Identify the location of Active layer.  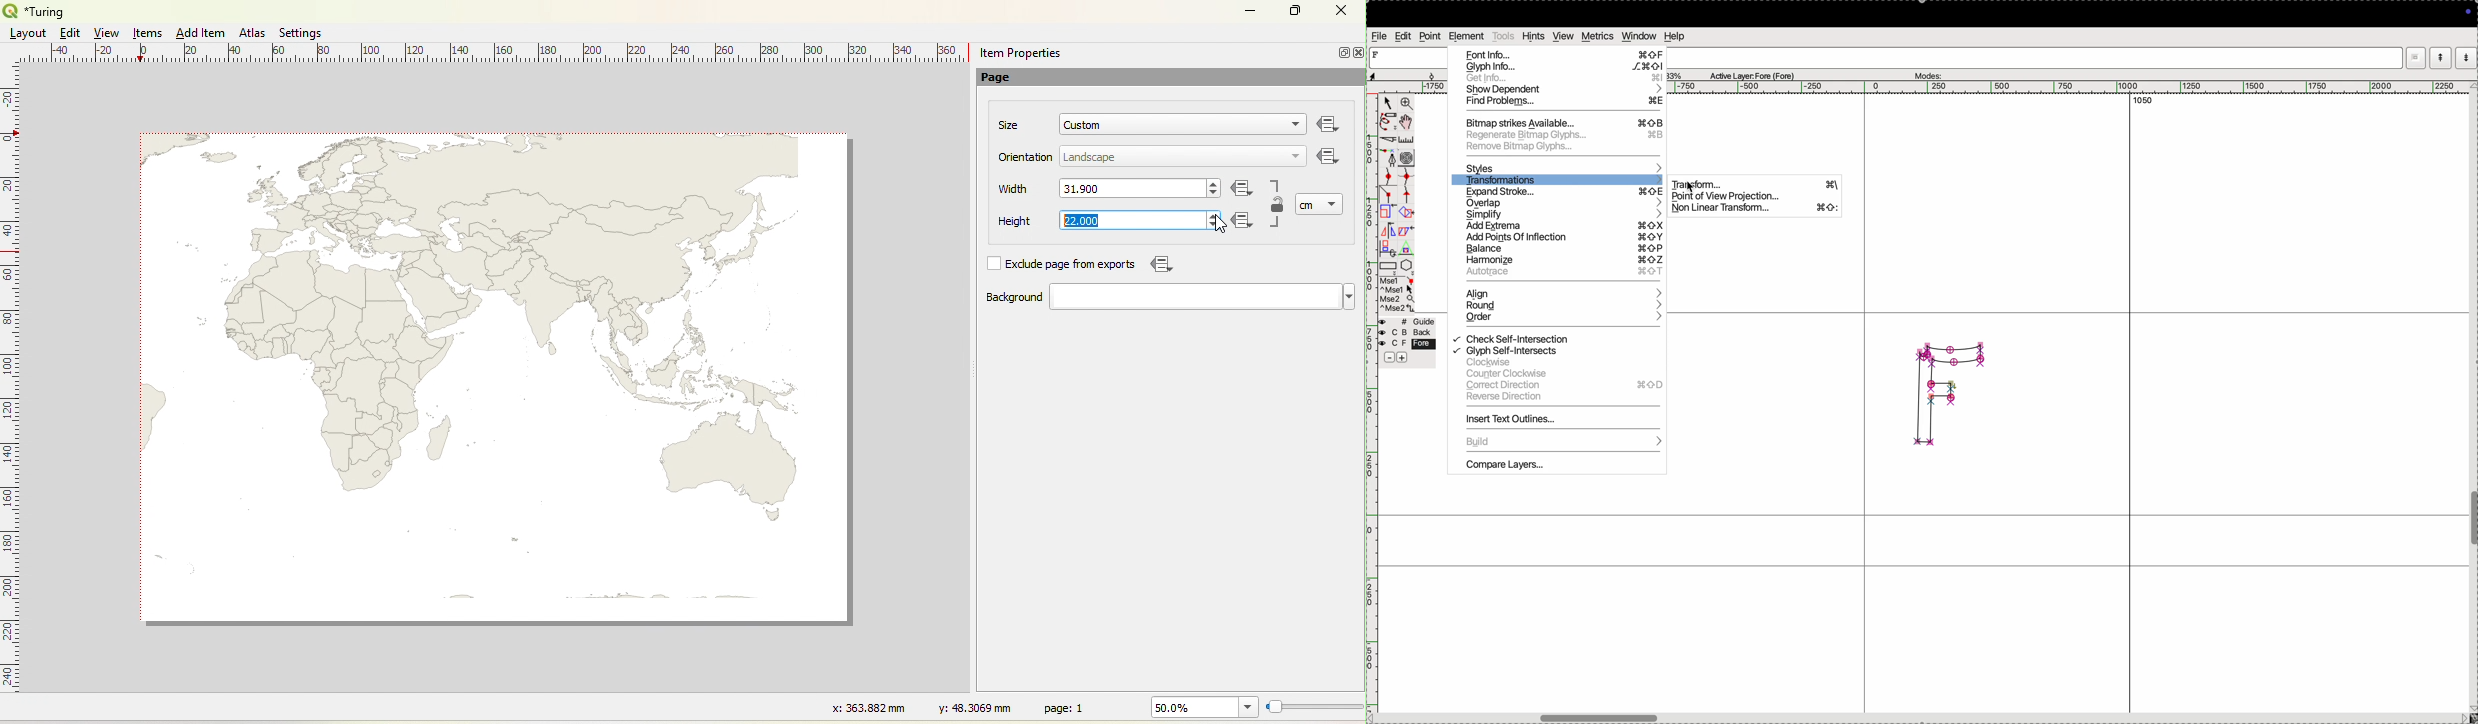
(1753, 74).